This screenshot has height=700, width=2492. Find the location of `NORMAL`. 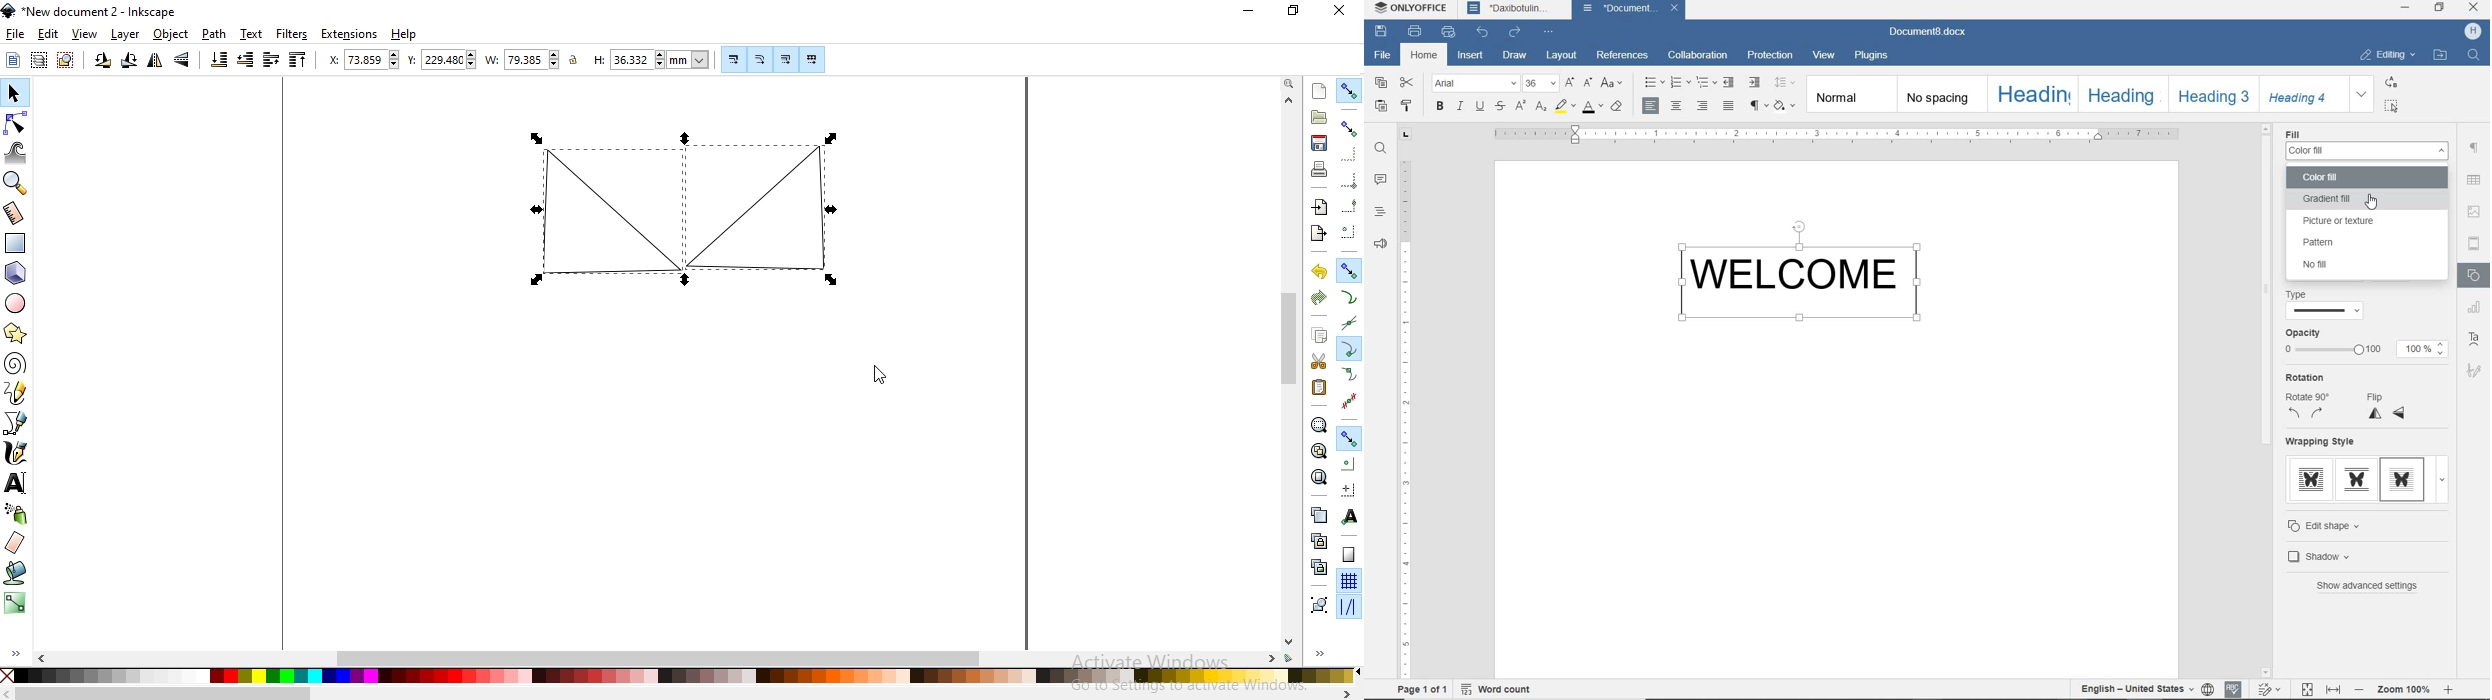

NORMAL is located at coordinates (1853, 93).